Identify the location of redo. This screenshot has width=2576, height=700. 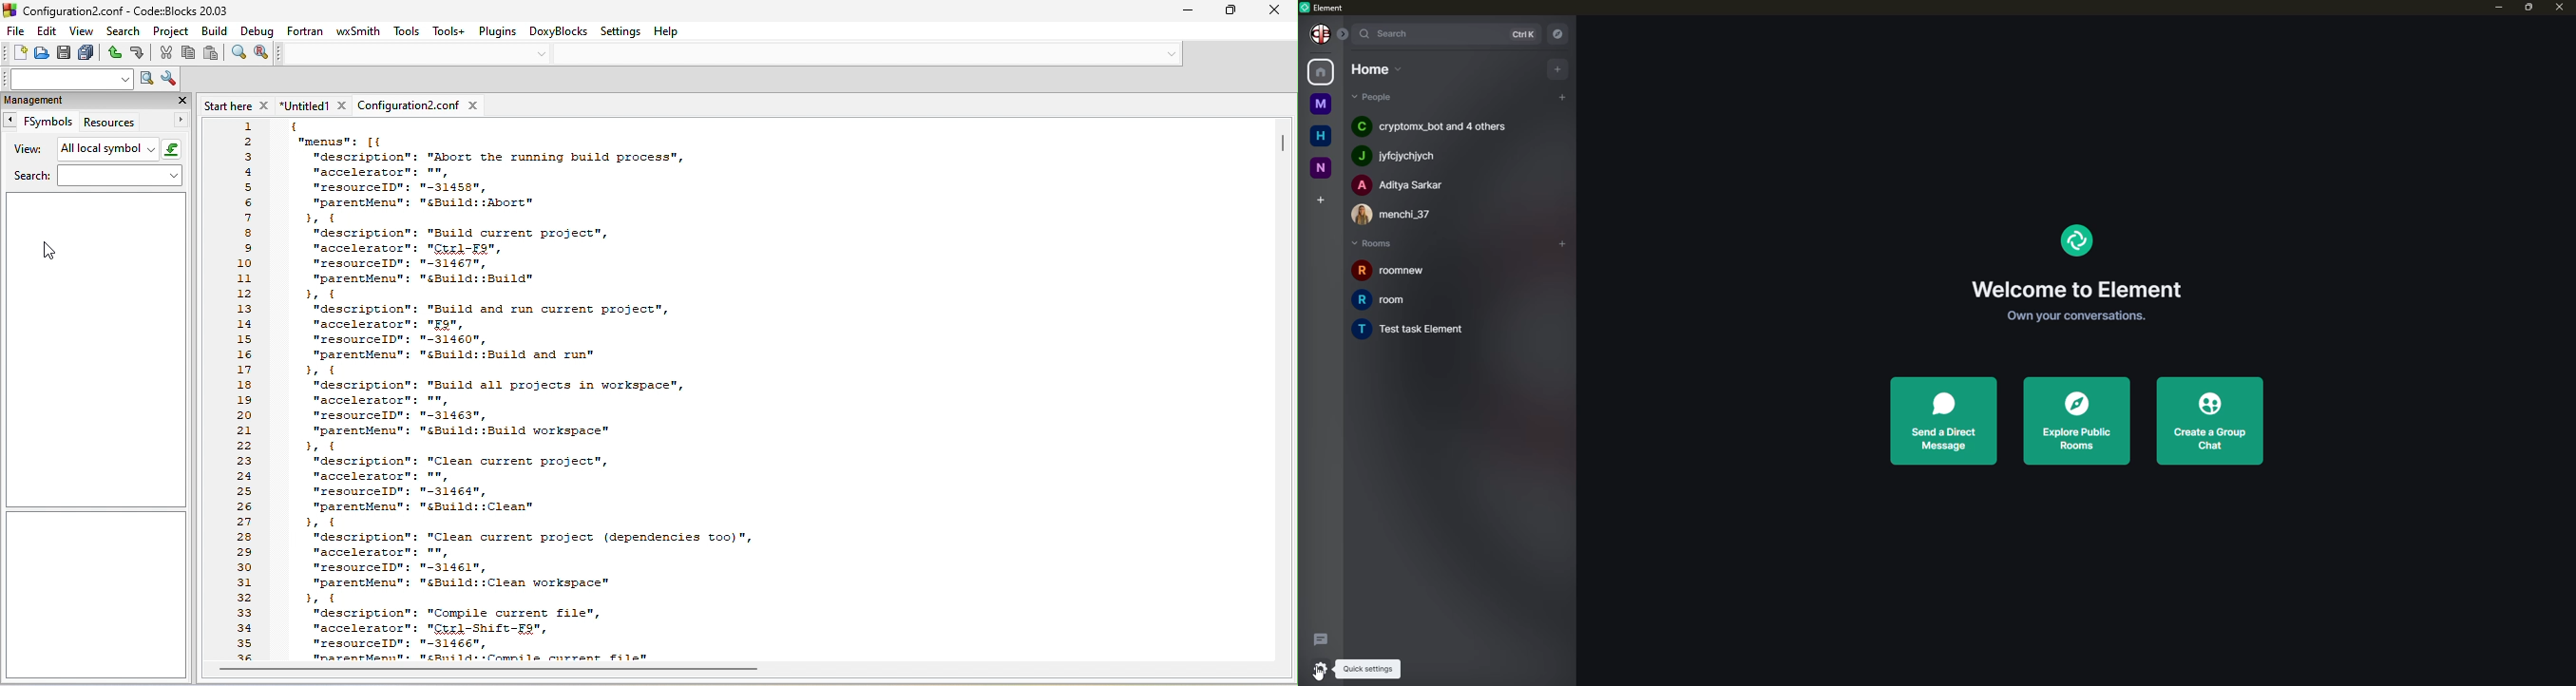
(141, 53).